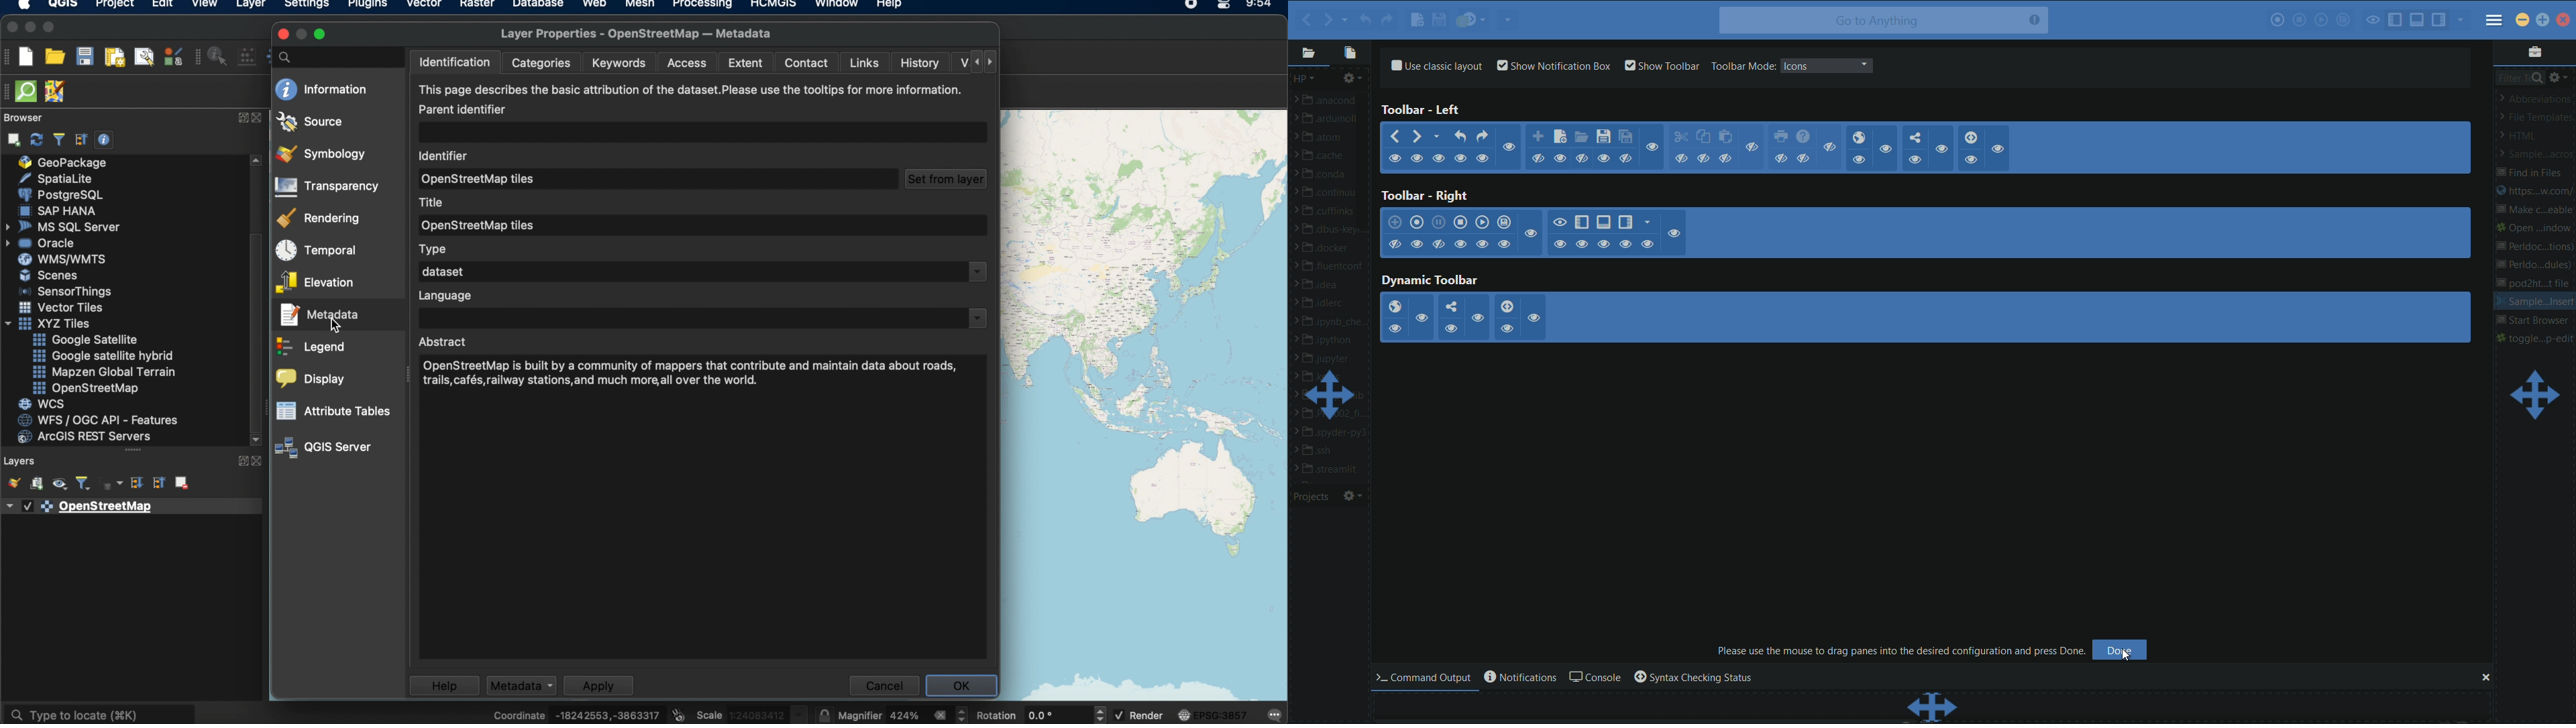 This screenshot has width=2576, height=728. What do you see at coordinates (1335, 324) in the screenshot?
I see `.ipynb_che...` at bounding box center [1335, 324].